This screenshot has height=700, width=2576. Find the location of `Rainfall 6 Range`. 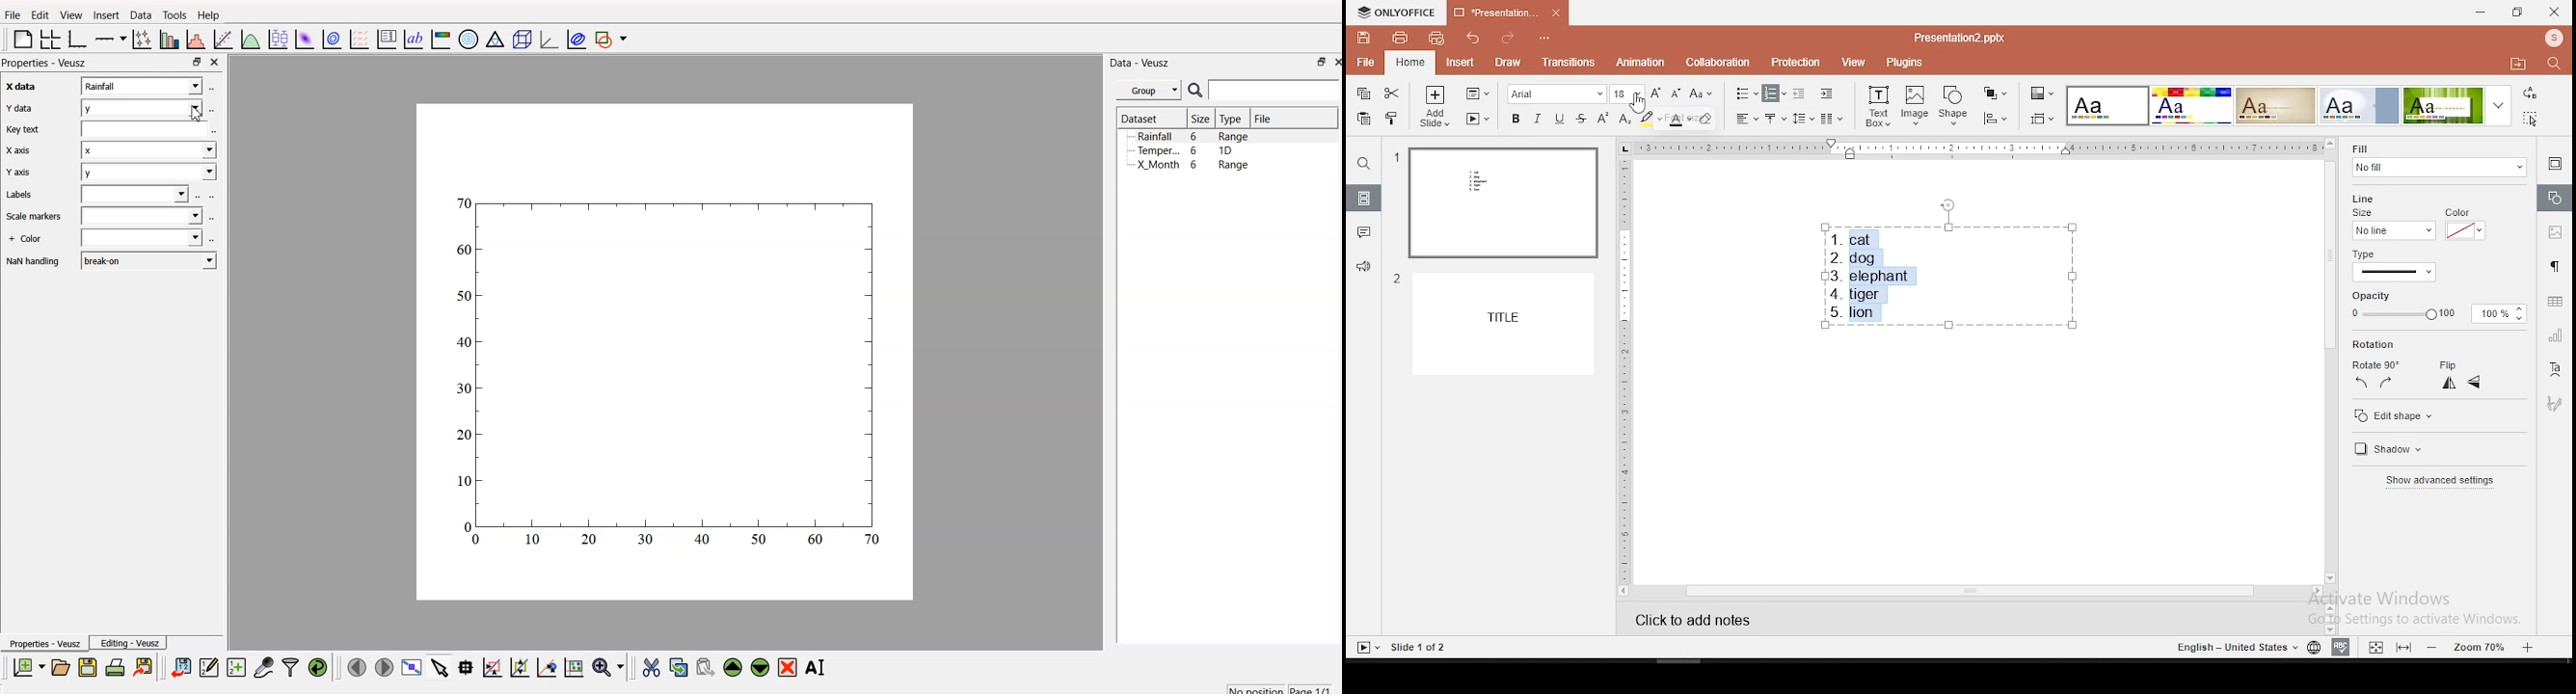

Rainfall 6 Range is located at coordinates (1195, 136).